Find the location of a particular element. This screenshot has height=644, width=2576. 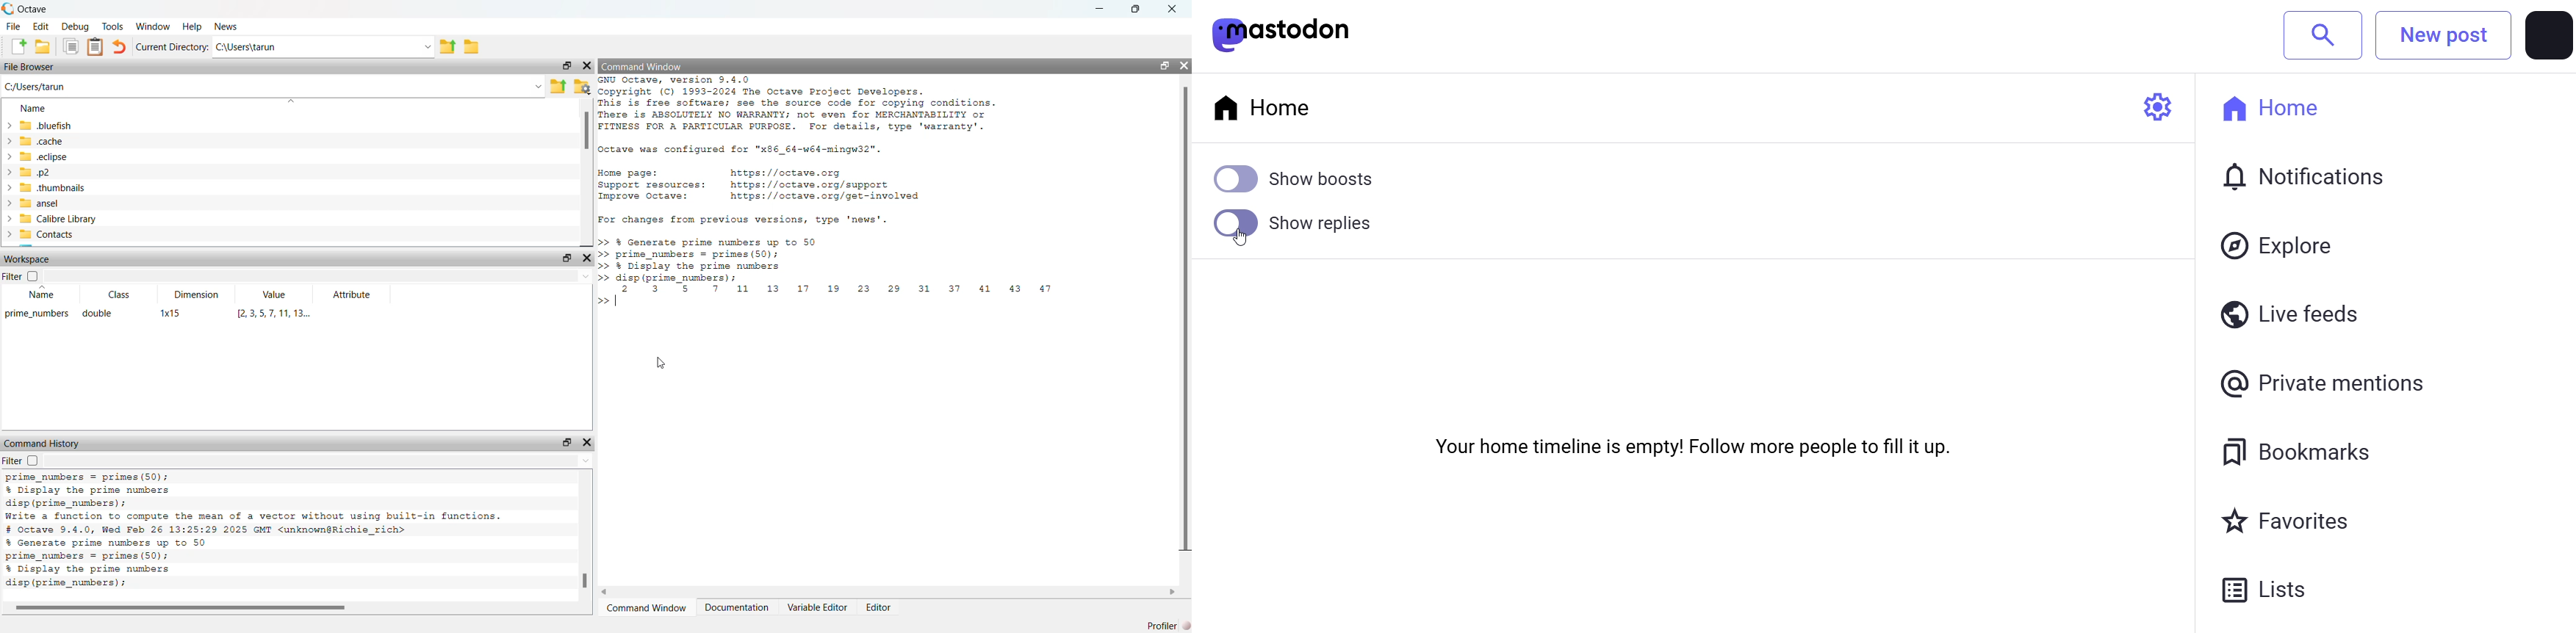

live feeds is located at coordinates (2298, 313).